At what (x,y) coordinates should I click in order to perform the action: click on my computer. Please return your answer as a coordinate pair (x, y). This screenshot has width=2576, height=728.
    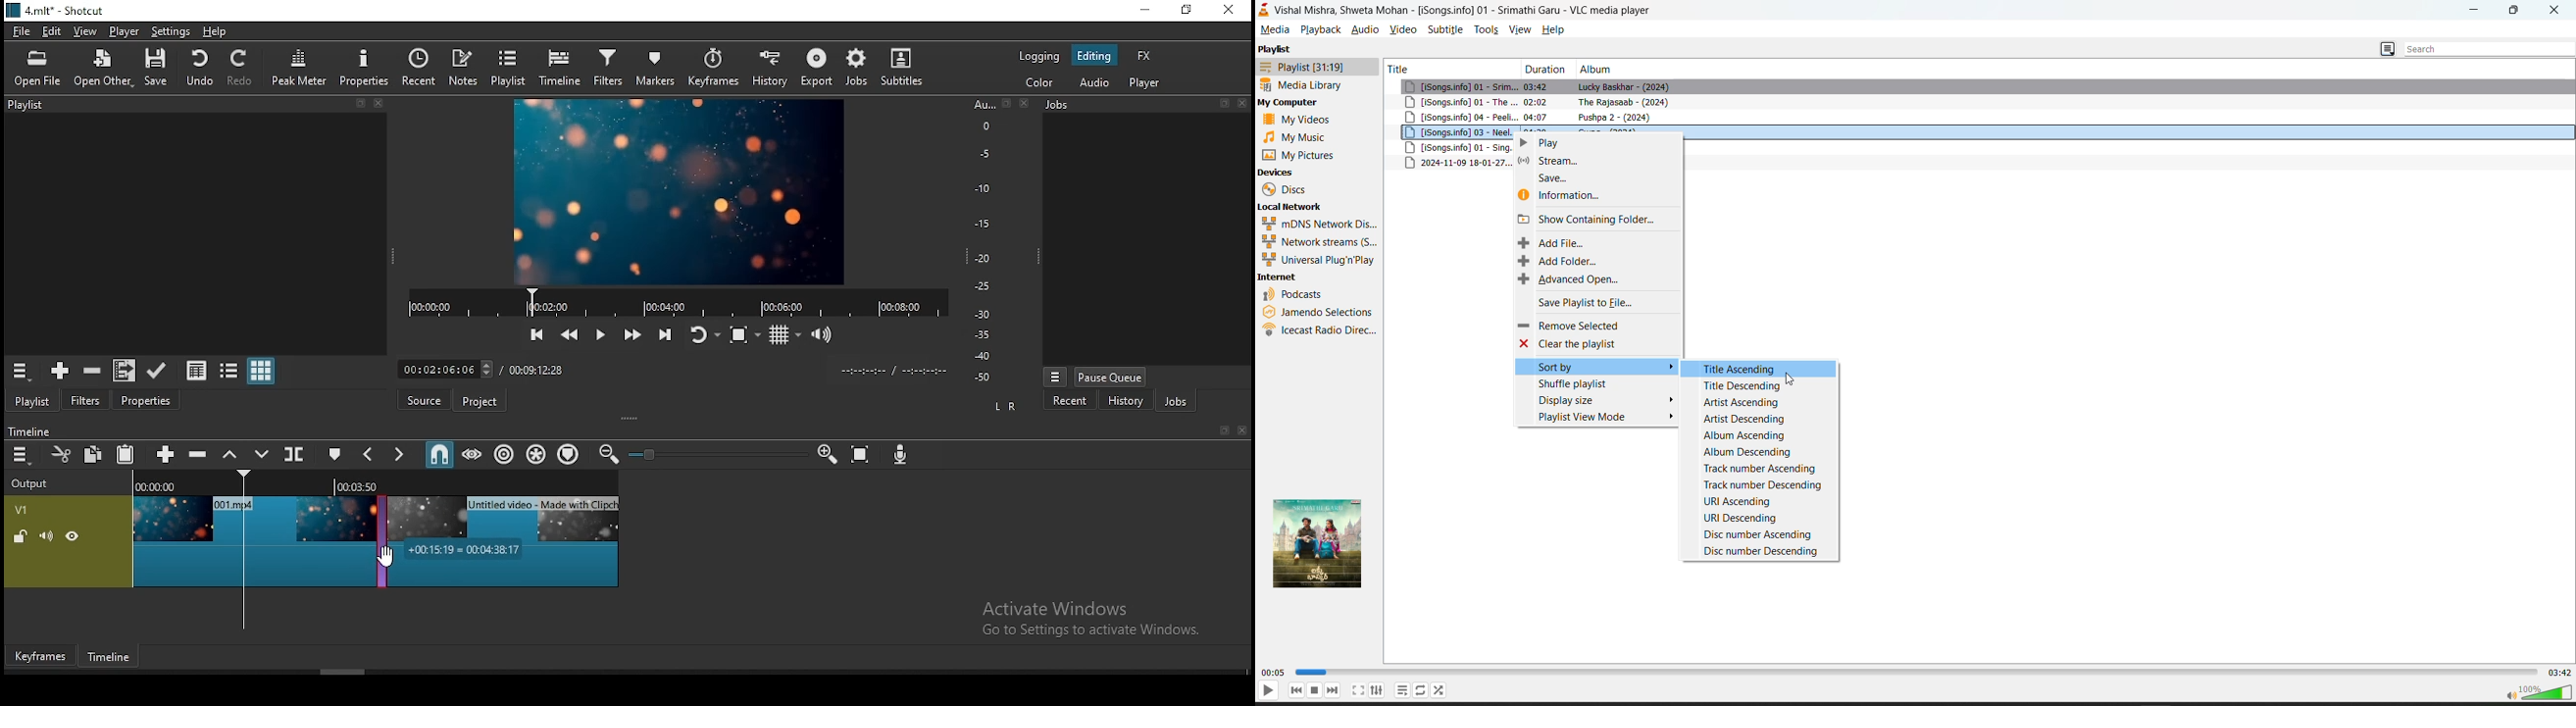
    Looking at the image, I should click on (1290, 102).